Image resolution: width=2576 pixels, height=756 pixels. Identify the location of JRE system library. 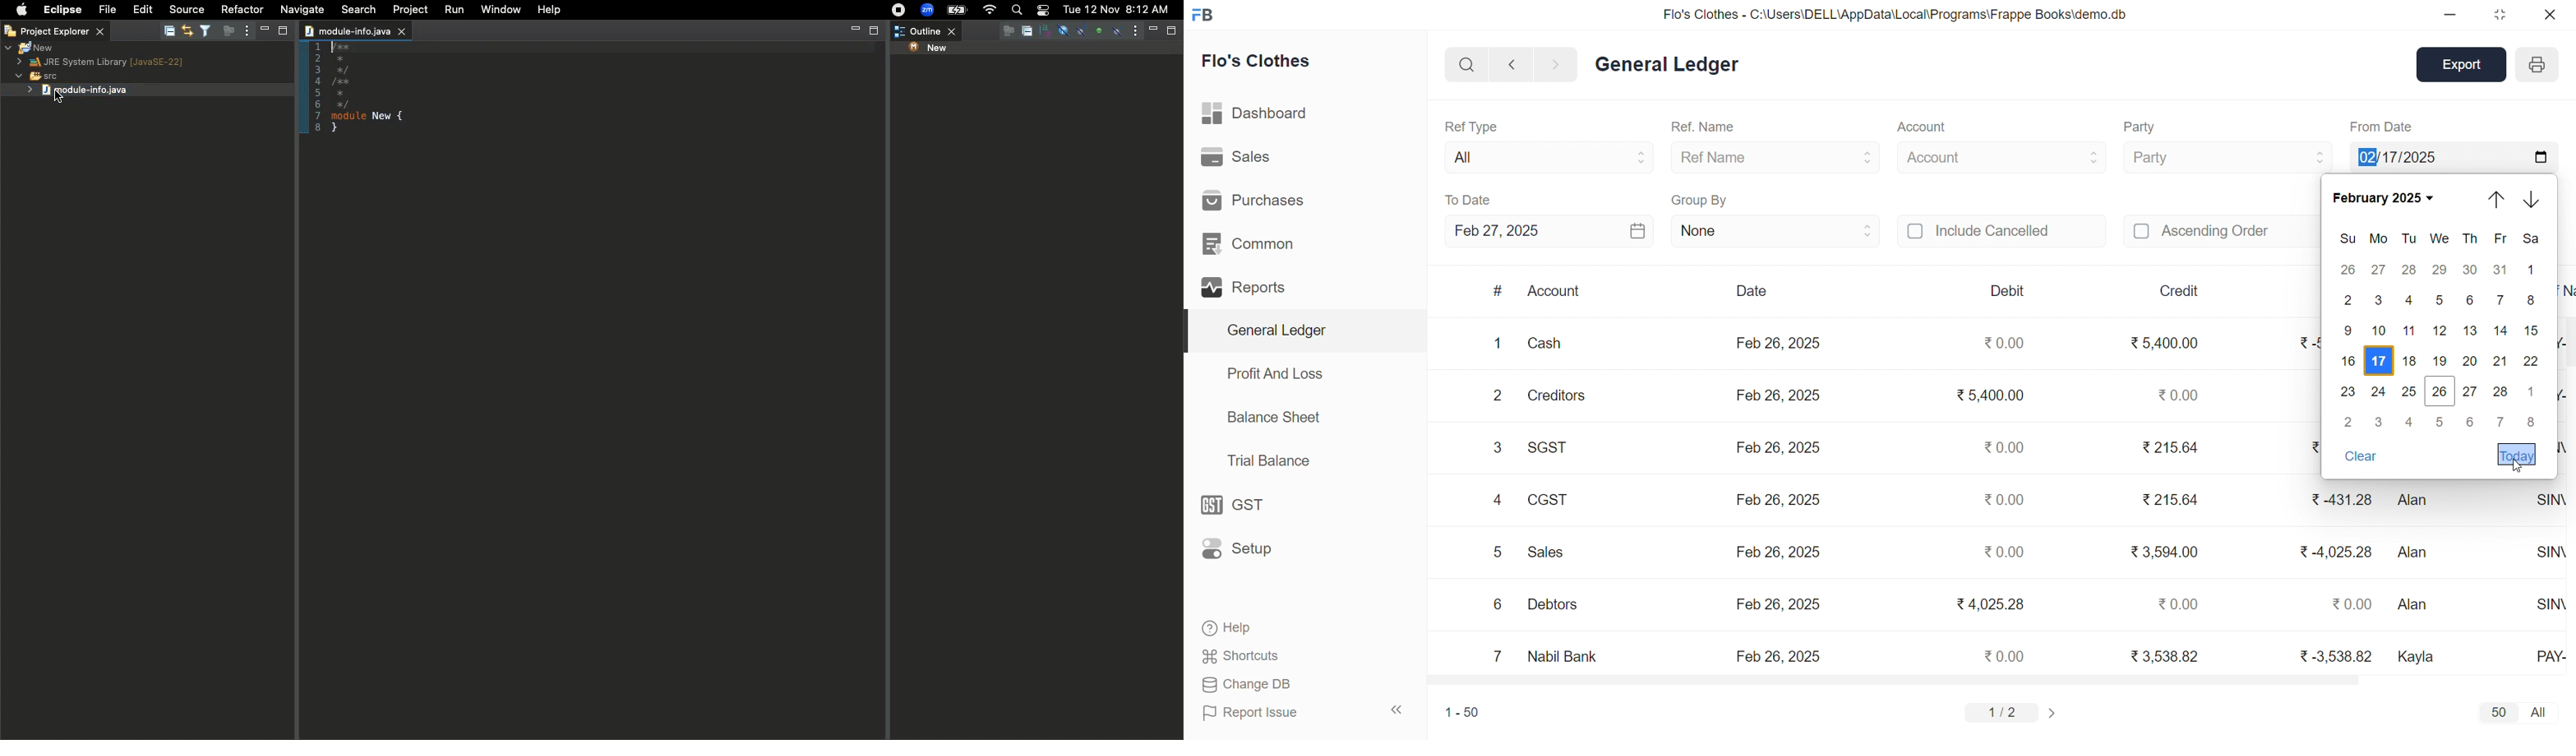
(102, 63).